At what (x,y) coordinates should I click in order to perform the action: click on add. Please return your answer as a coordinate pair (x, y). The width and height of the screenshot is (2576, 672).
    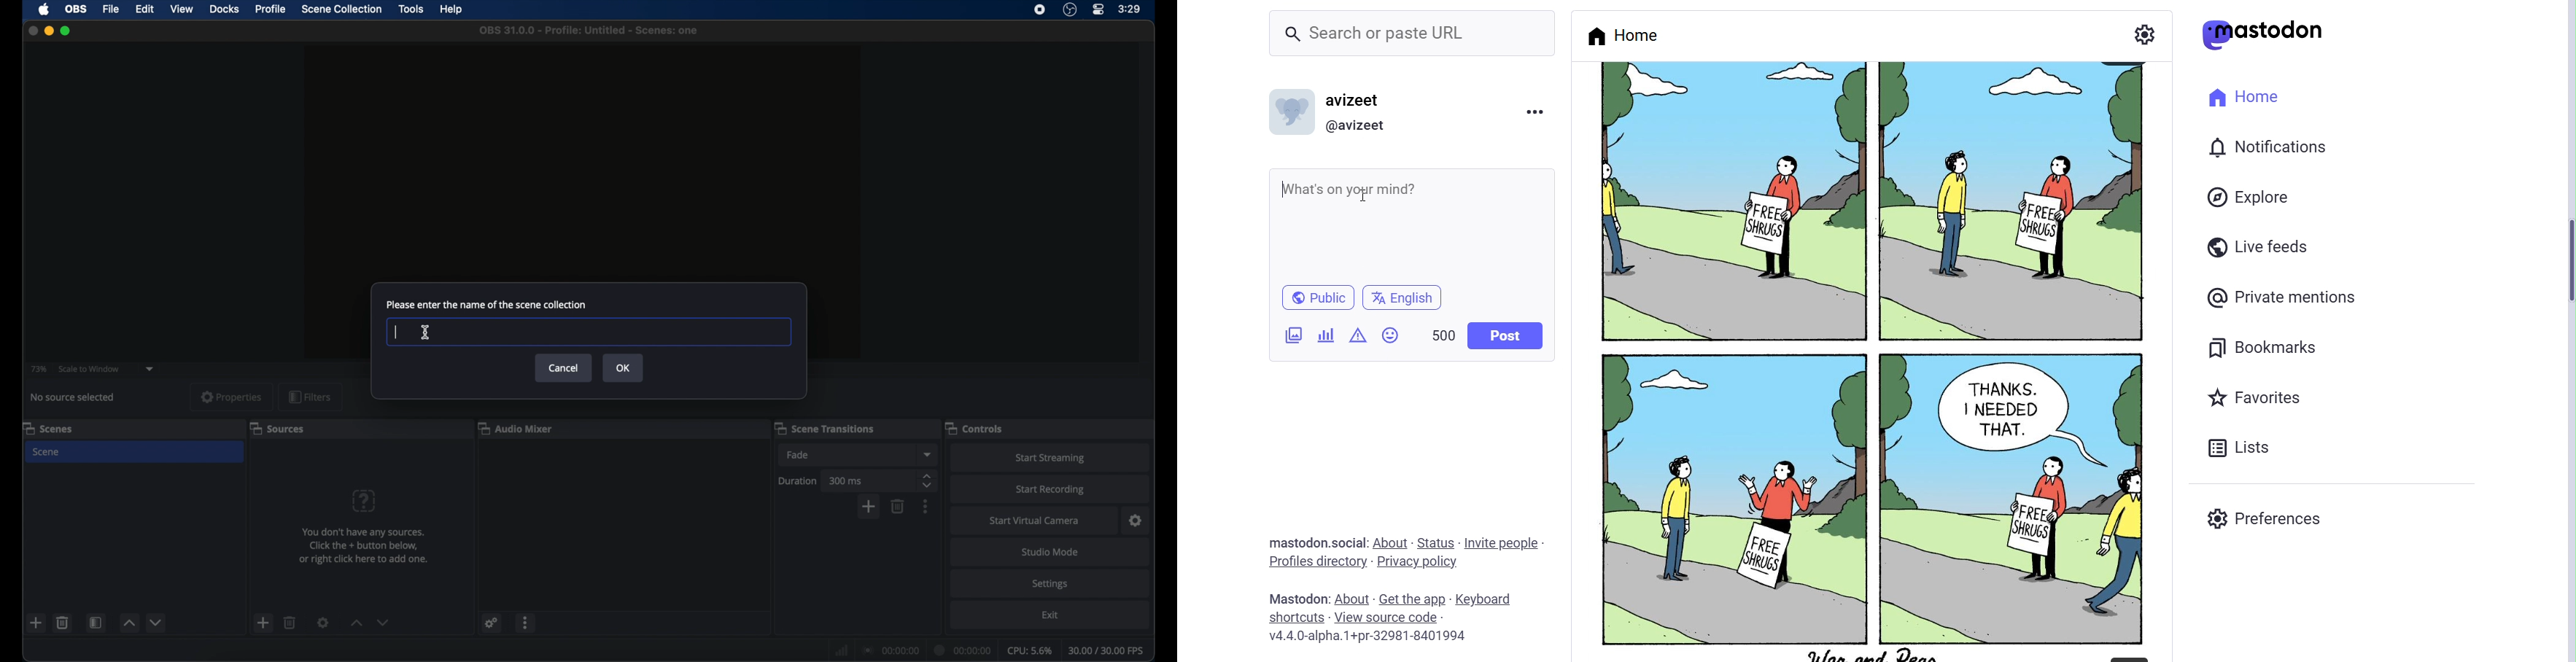
    Looking at the image, I should click on (868, 508).